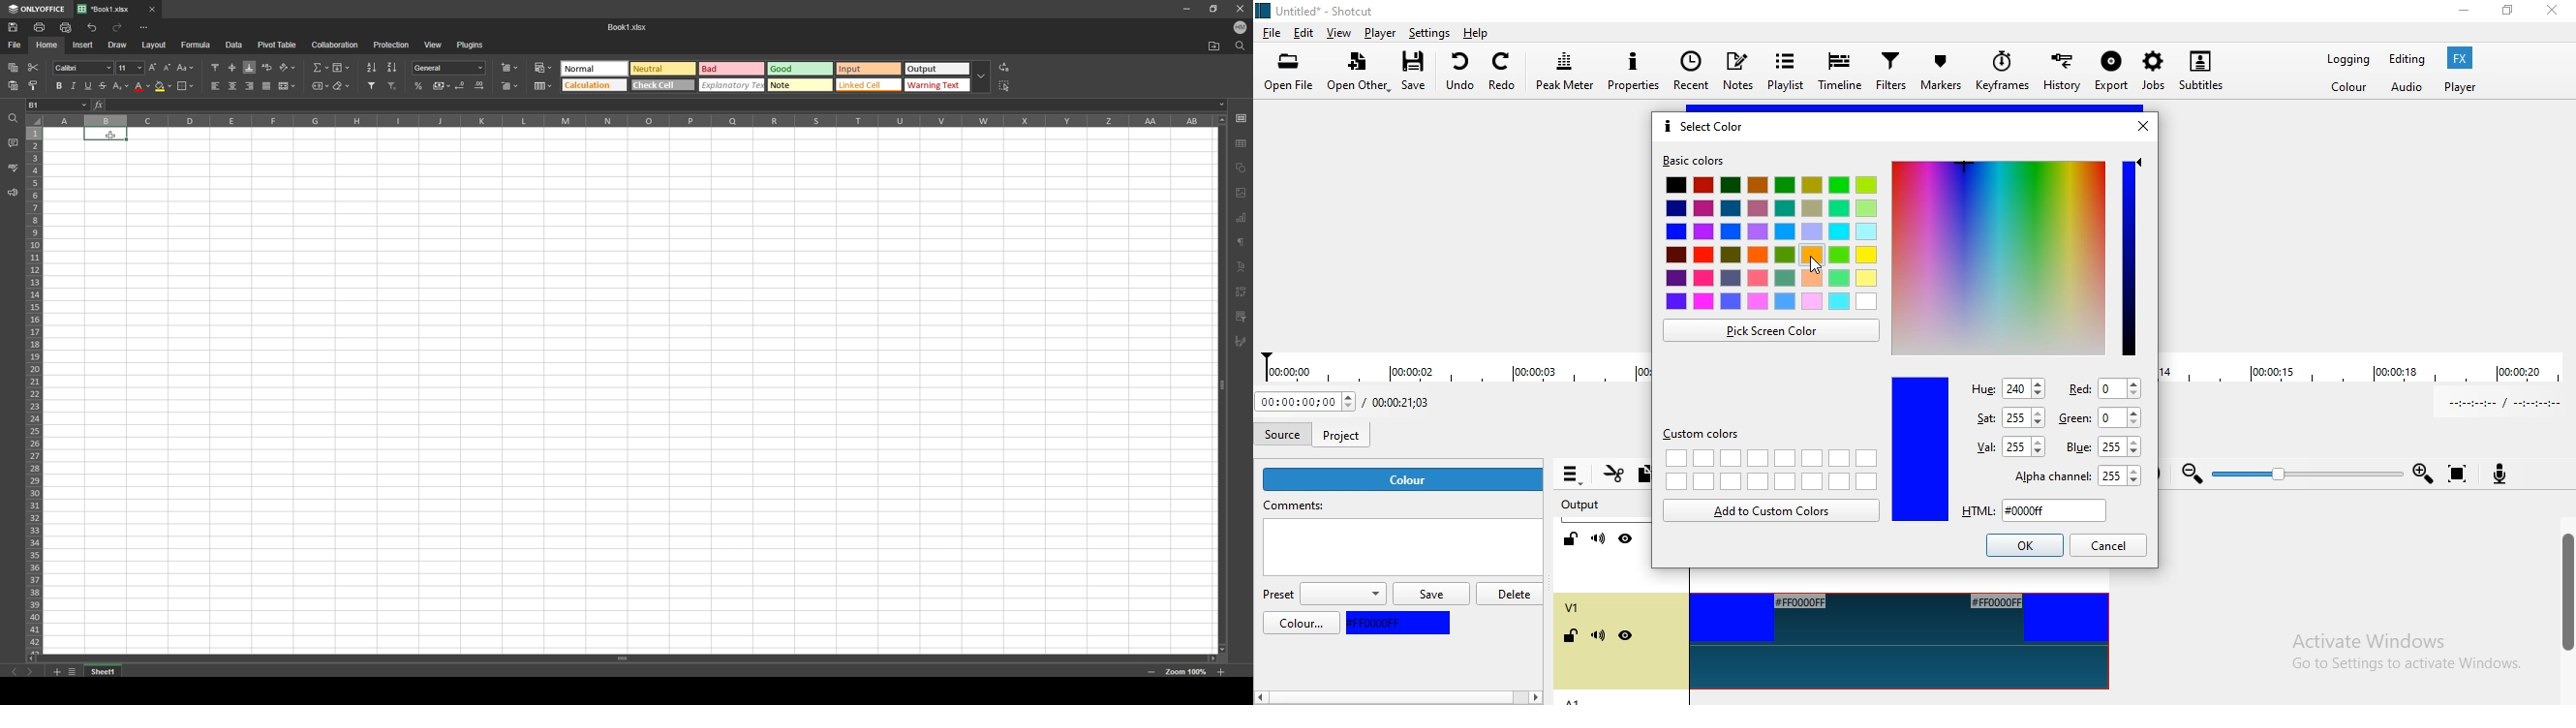 This screenshot has height=728, width=2576. Describe the element at coordinates (1431, 34) in the screenshot. I see `Settings` at that location.